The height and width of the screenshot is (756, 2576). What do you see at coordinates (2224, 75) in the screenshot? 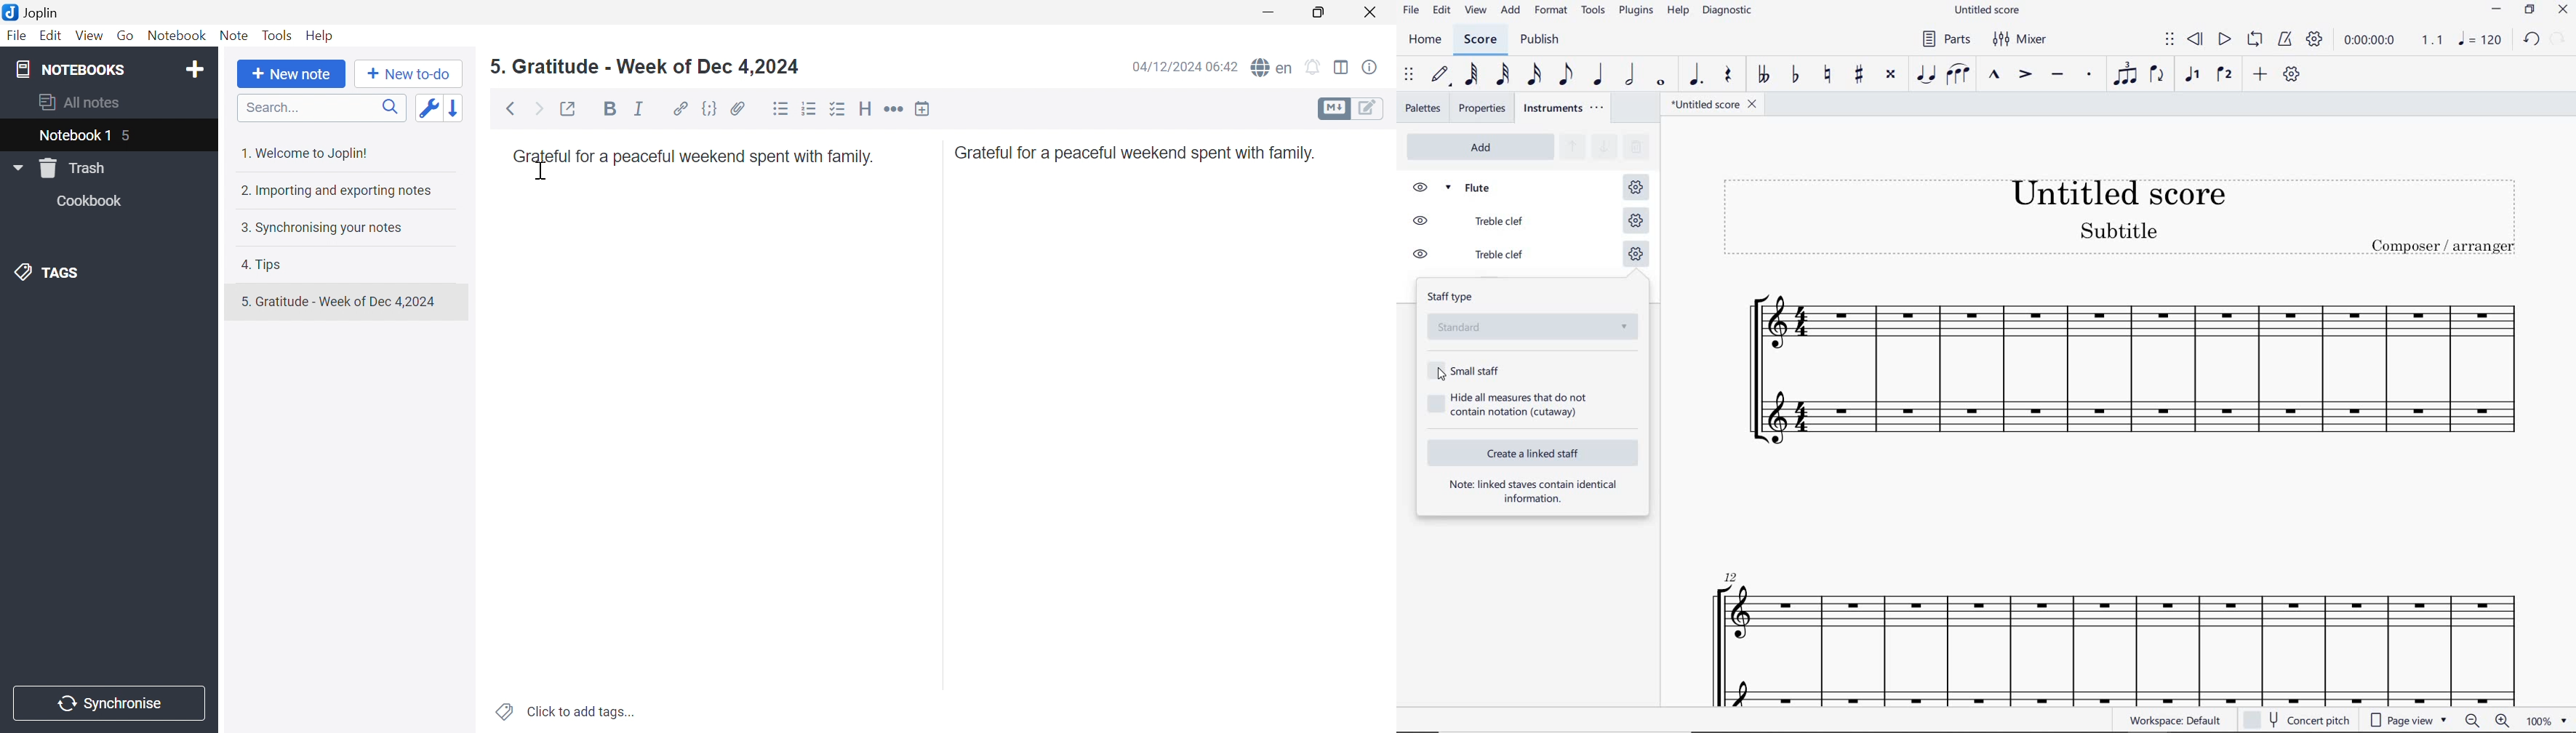
I see `VOICE 2` at bounding box center [2224, 75].